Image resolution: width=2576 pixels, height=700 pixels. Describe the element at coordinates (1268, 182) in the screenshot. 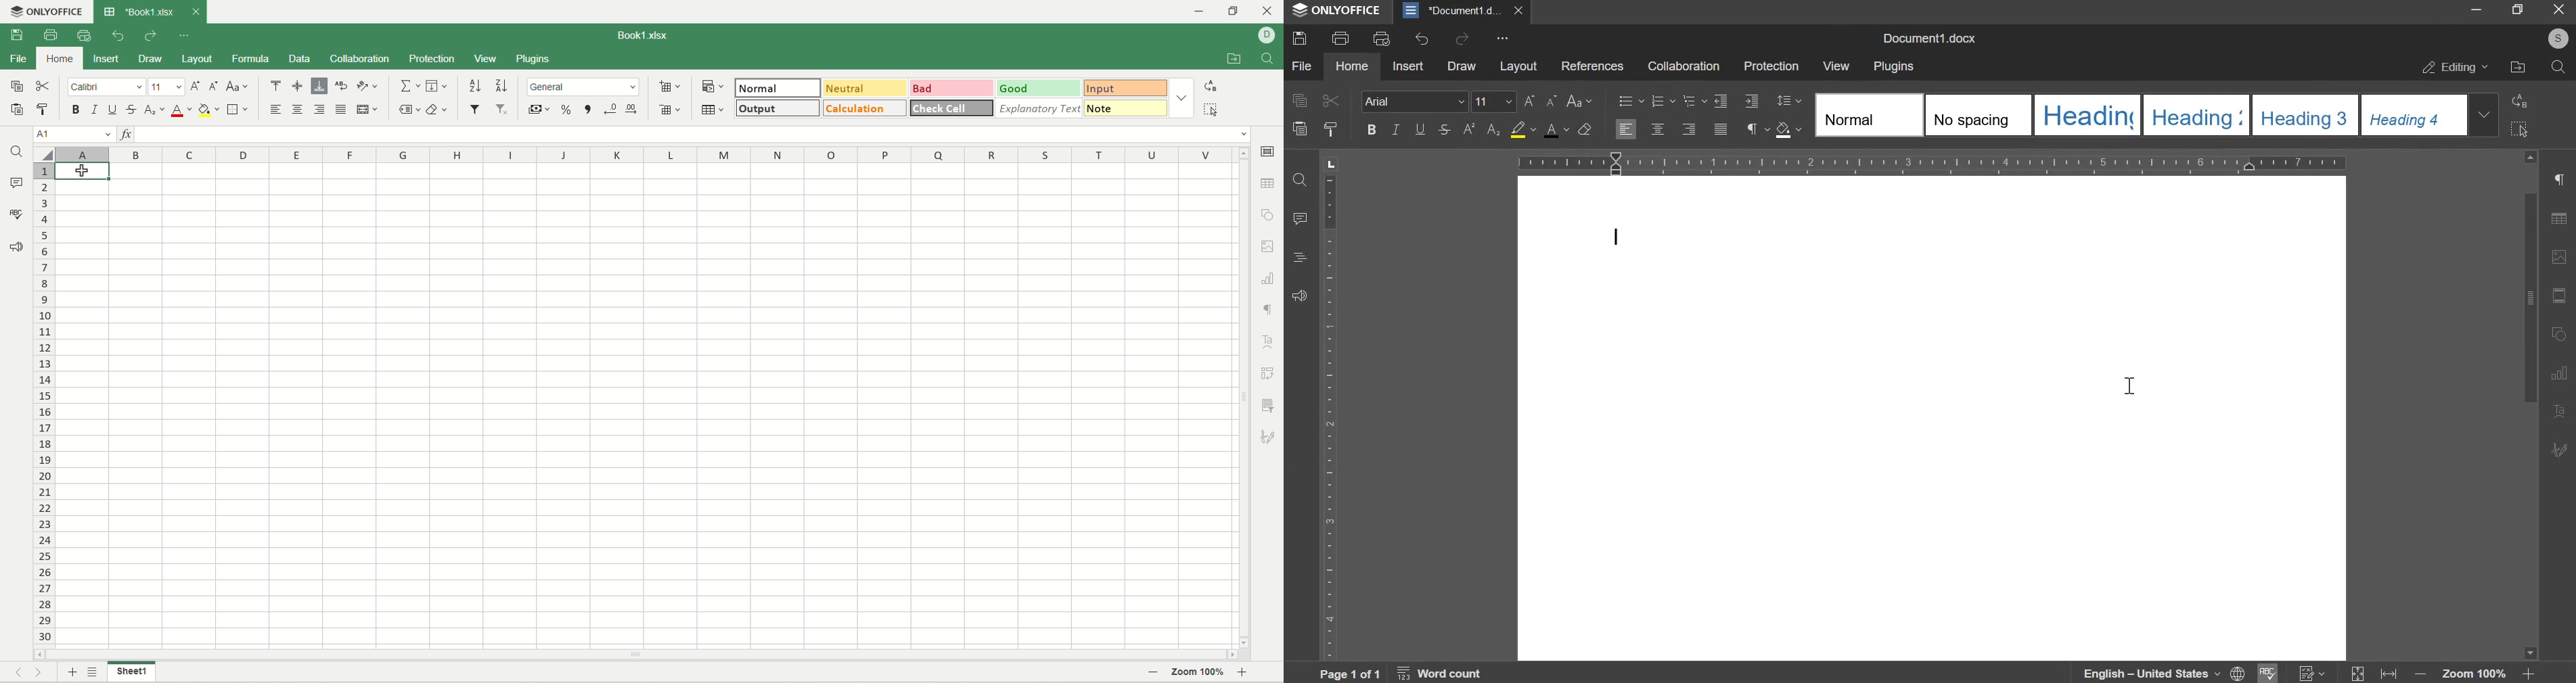

I see `table` at that location.